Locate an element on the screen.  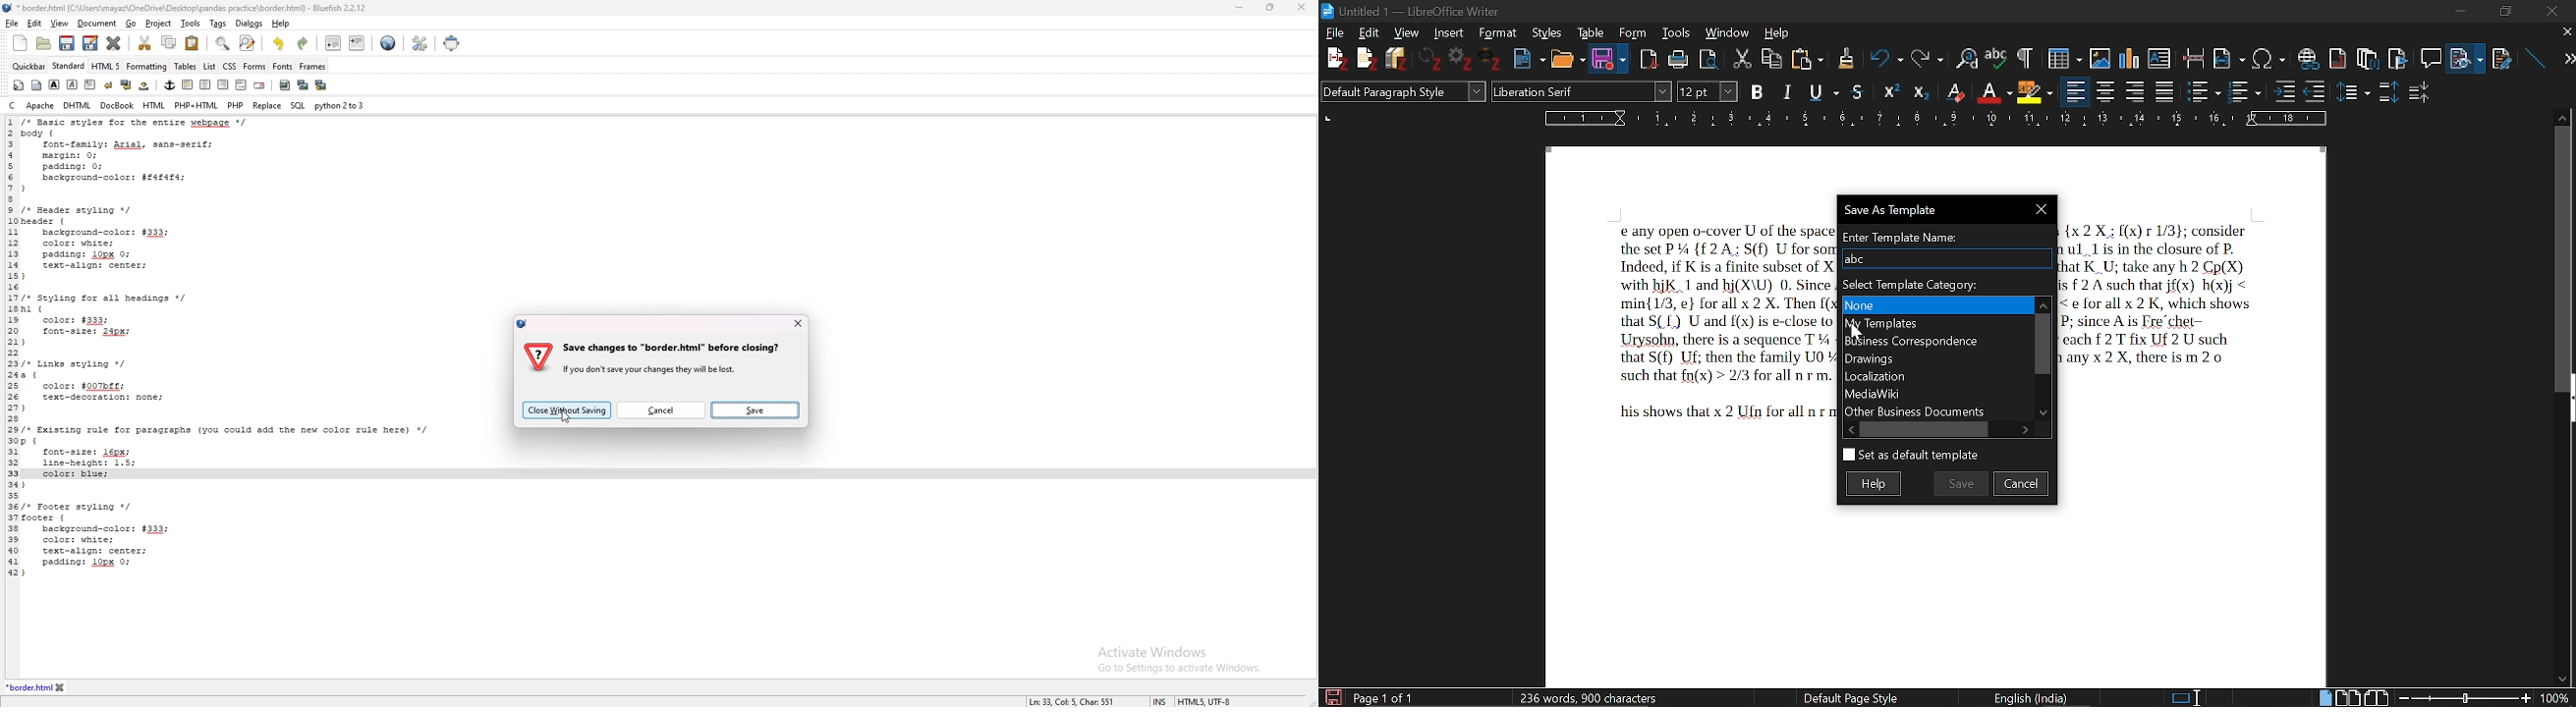
Move left is located at coordinates (1848, 429).